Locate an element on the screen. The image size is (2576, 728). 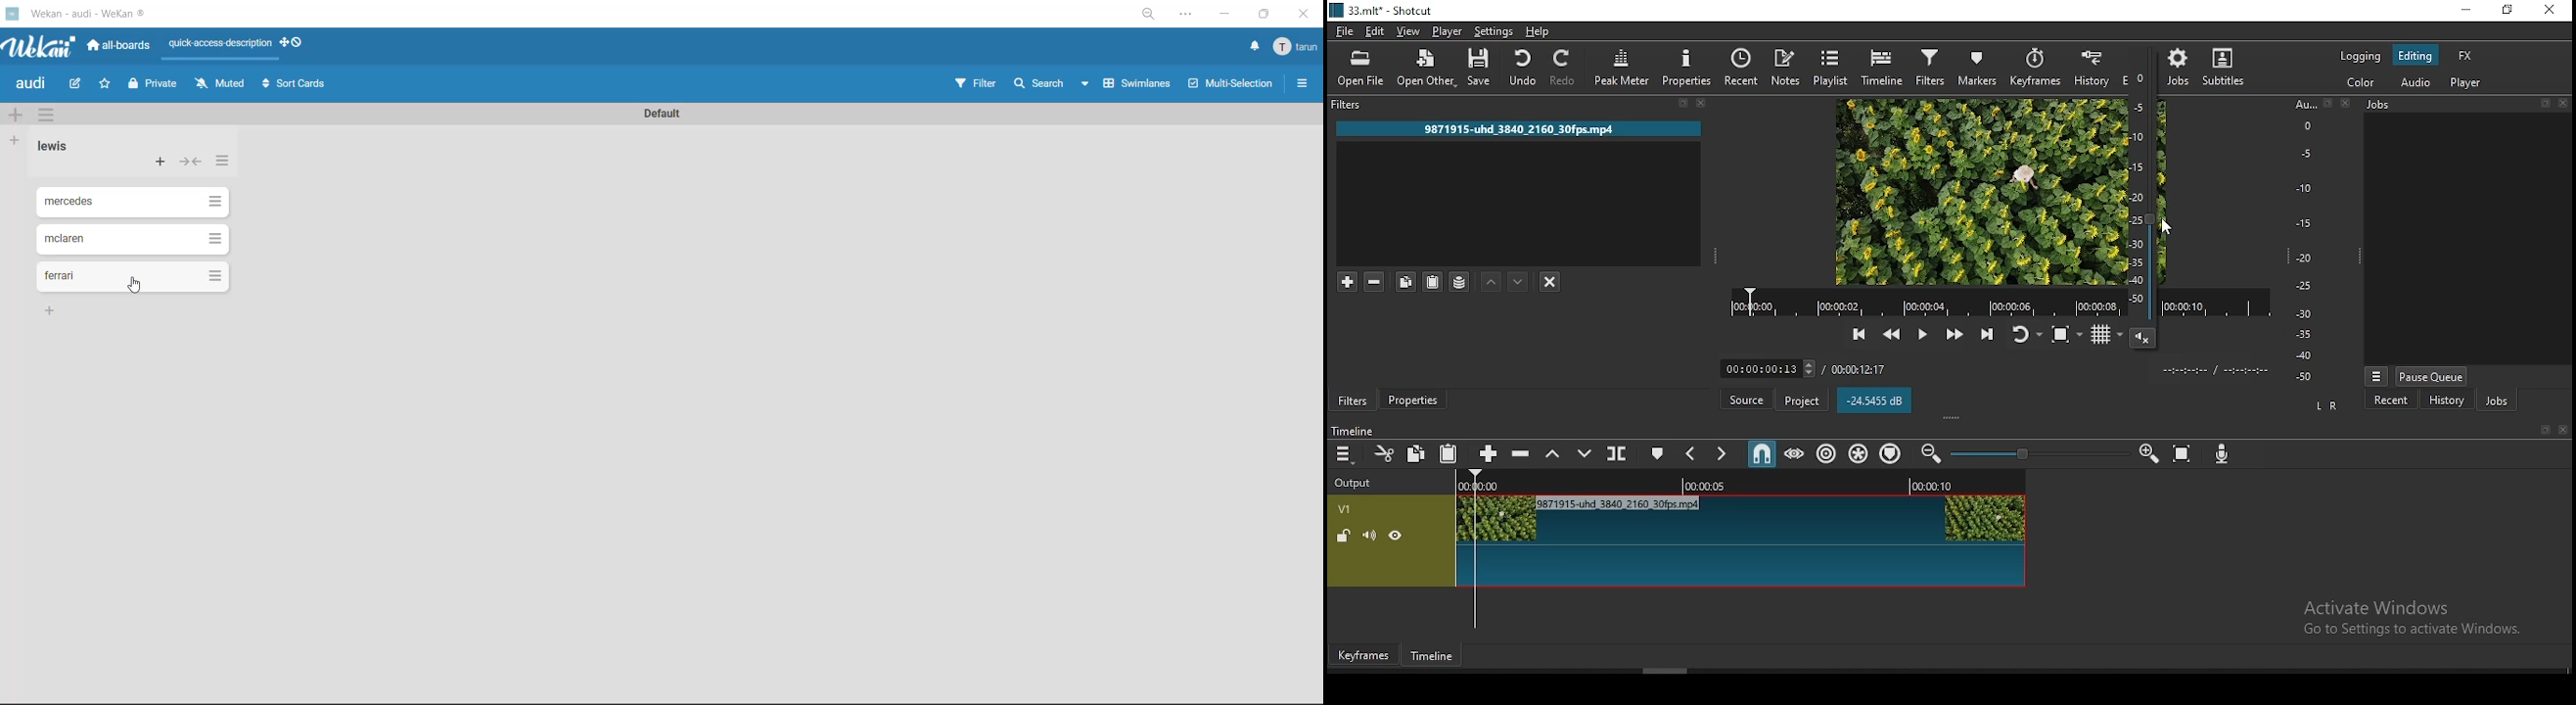
L R is located at coordinates (2326, 406).